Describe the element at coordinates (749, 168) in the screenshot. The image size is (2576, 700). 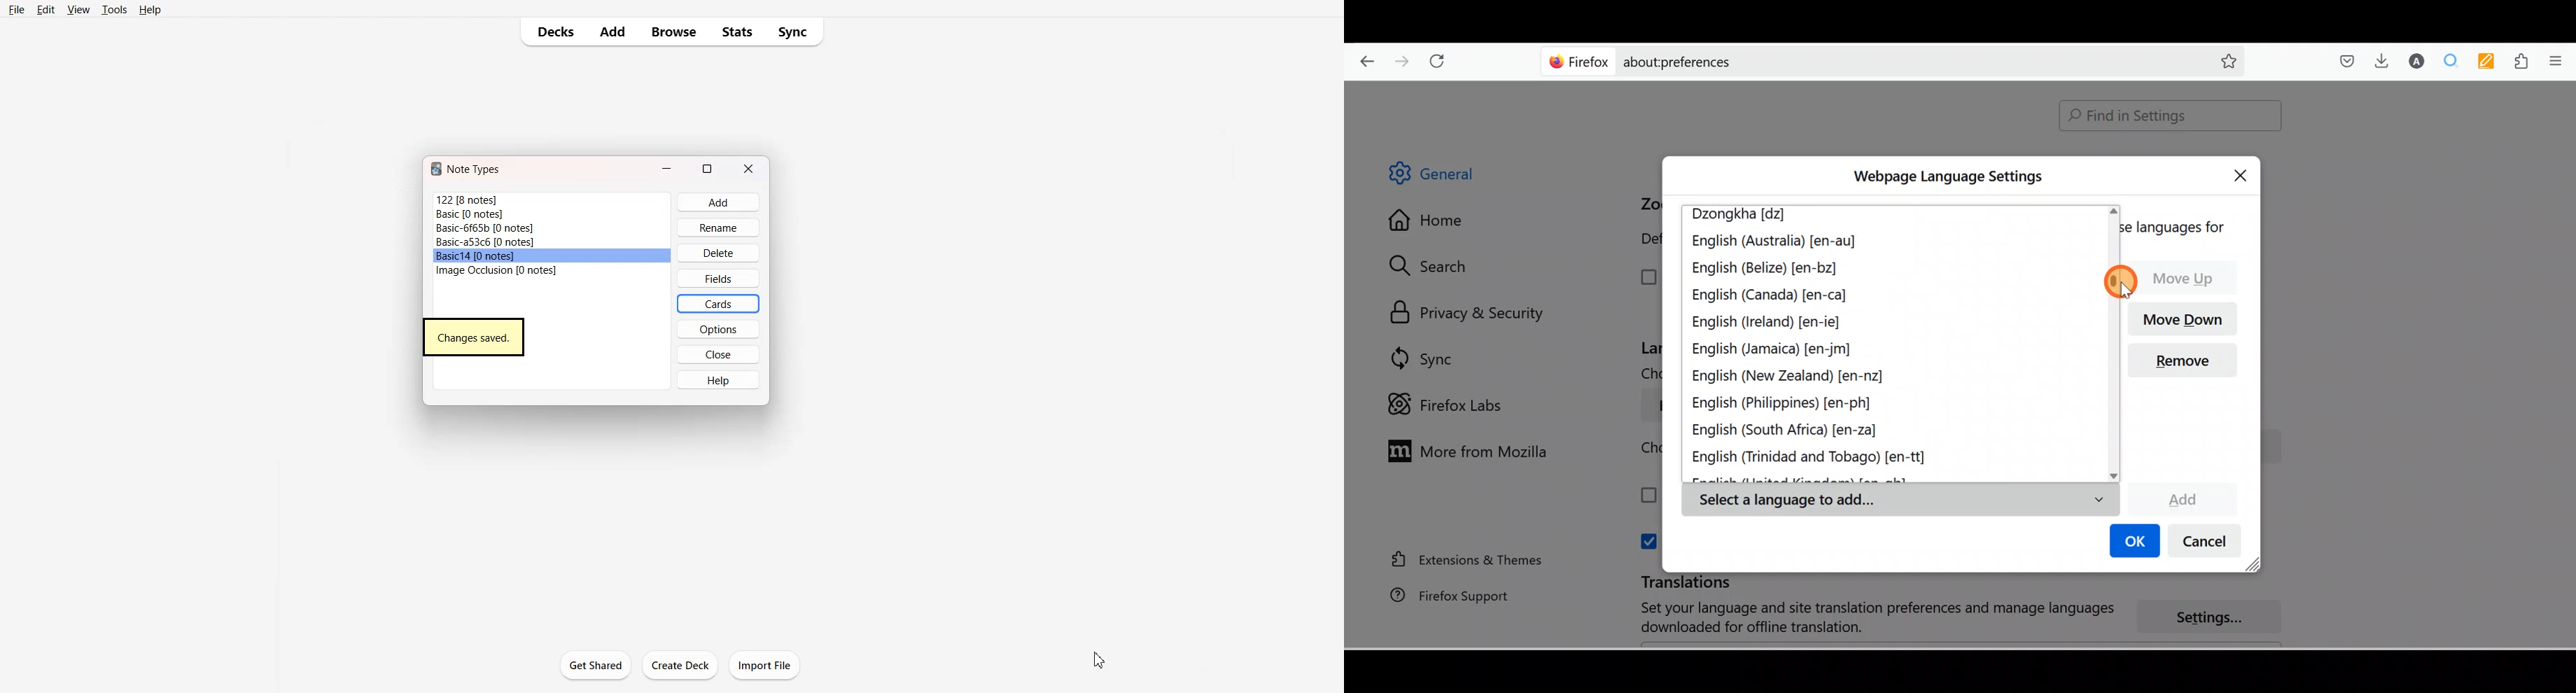
I see `Close` at that location.